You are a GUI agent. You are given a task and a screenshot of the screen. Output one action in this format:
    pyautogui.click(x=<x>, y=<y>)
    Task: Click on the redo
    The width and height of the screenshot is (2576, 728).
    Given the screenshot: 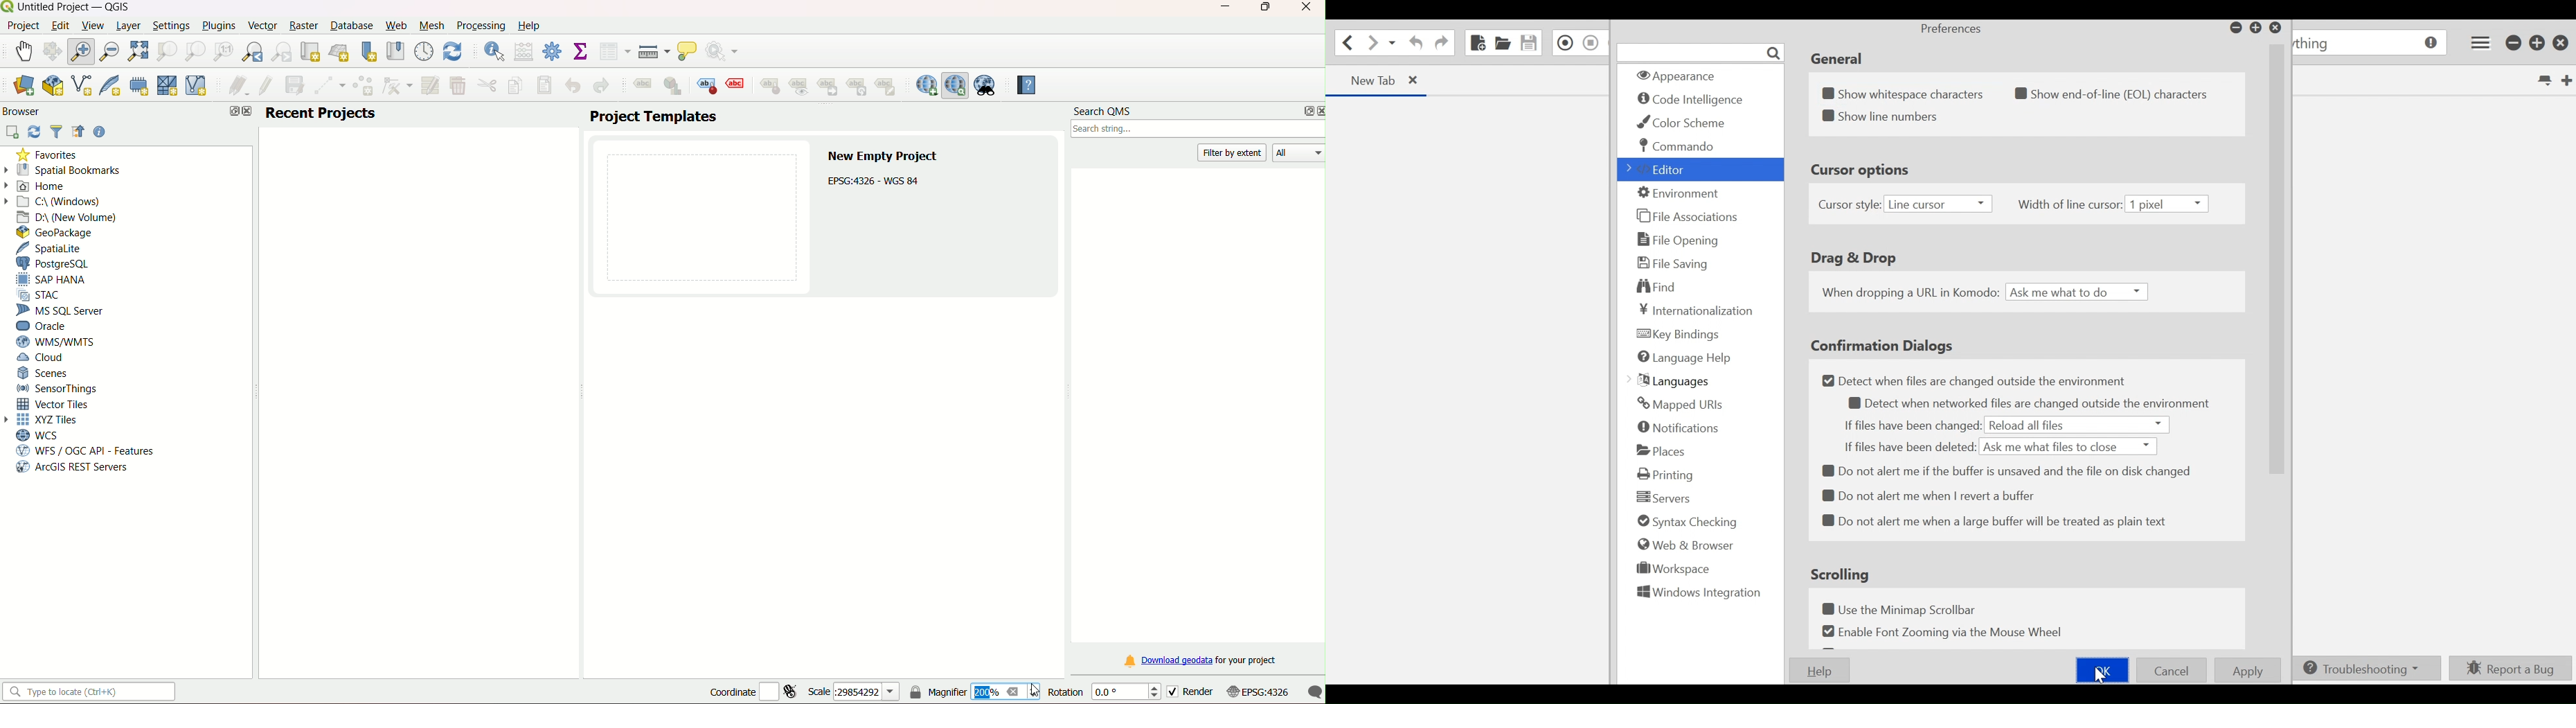 What is the action you would take?
    pyautogui.click(x=600, y=87)
    